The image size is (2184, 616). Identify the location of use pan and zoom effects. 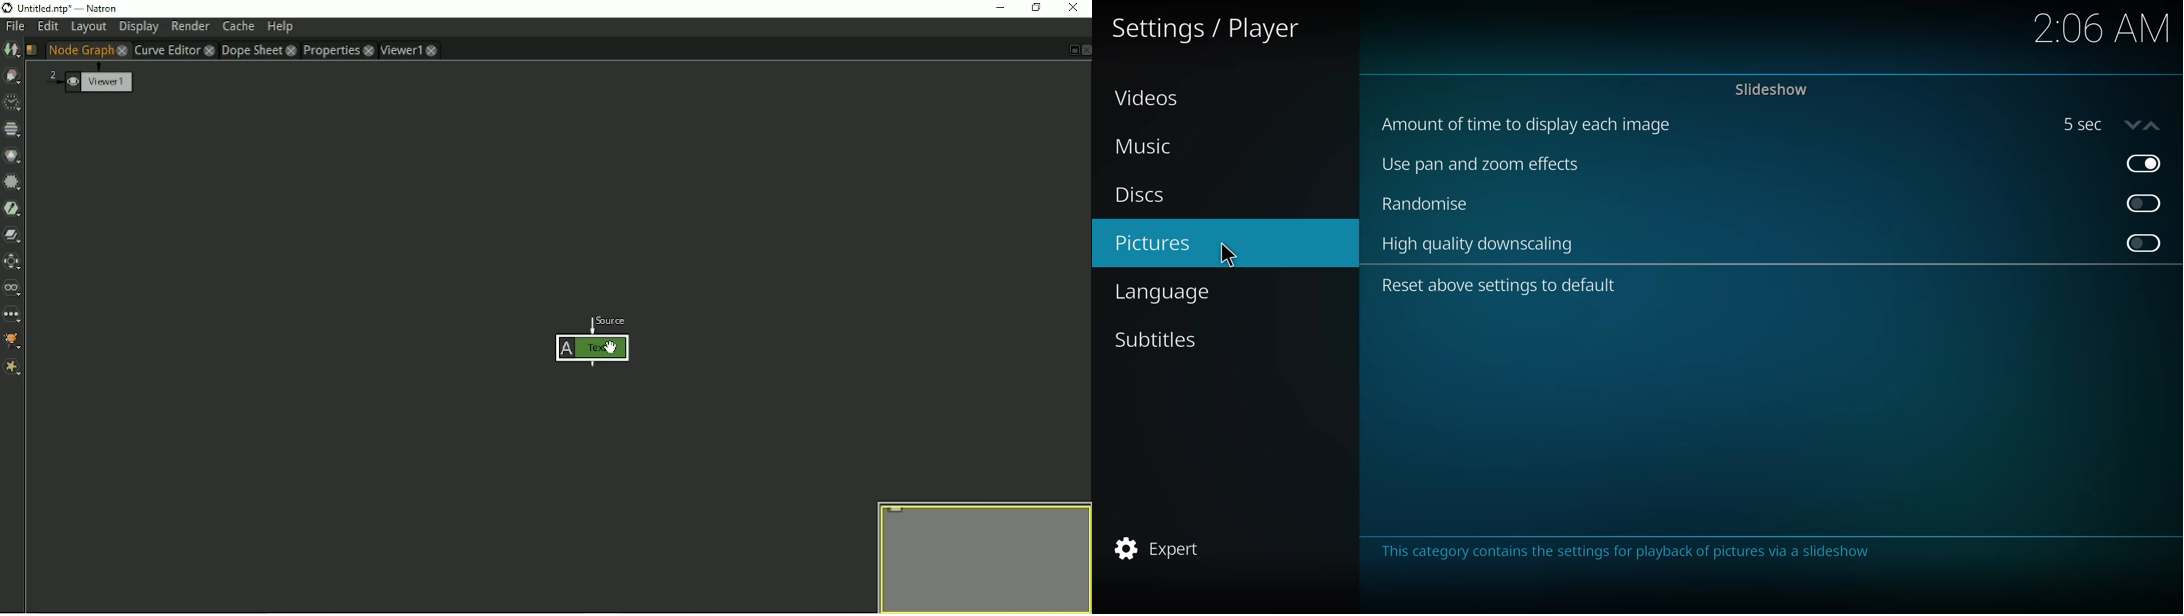
(1481, 165).